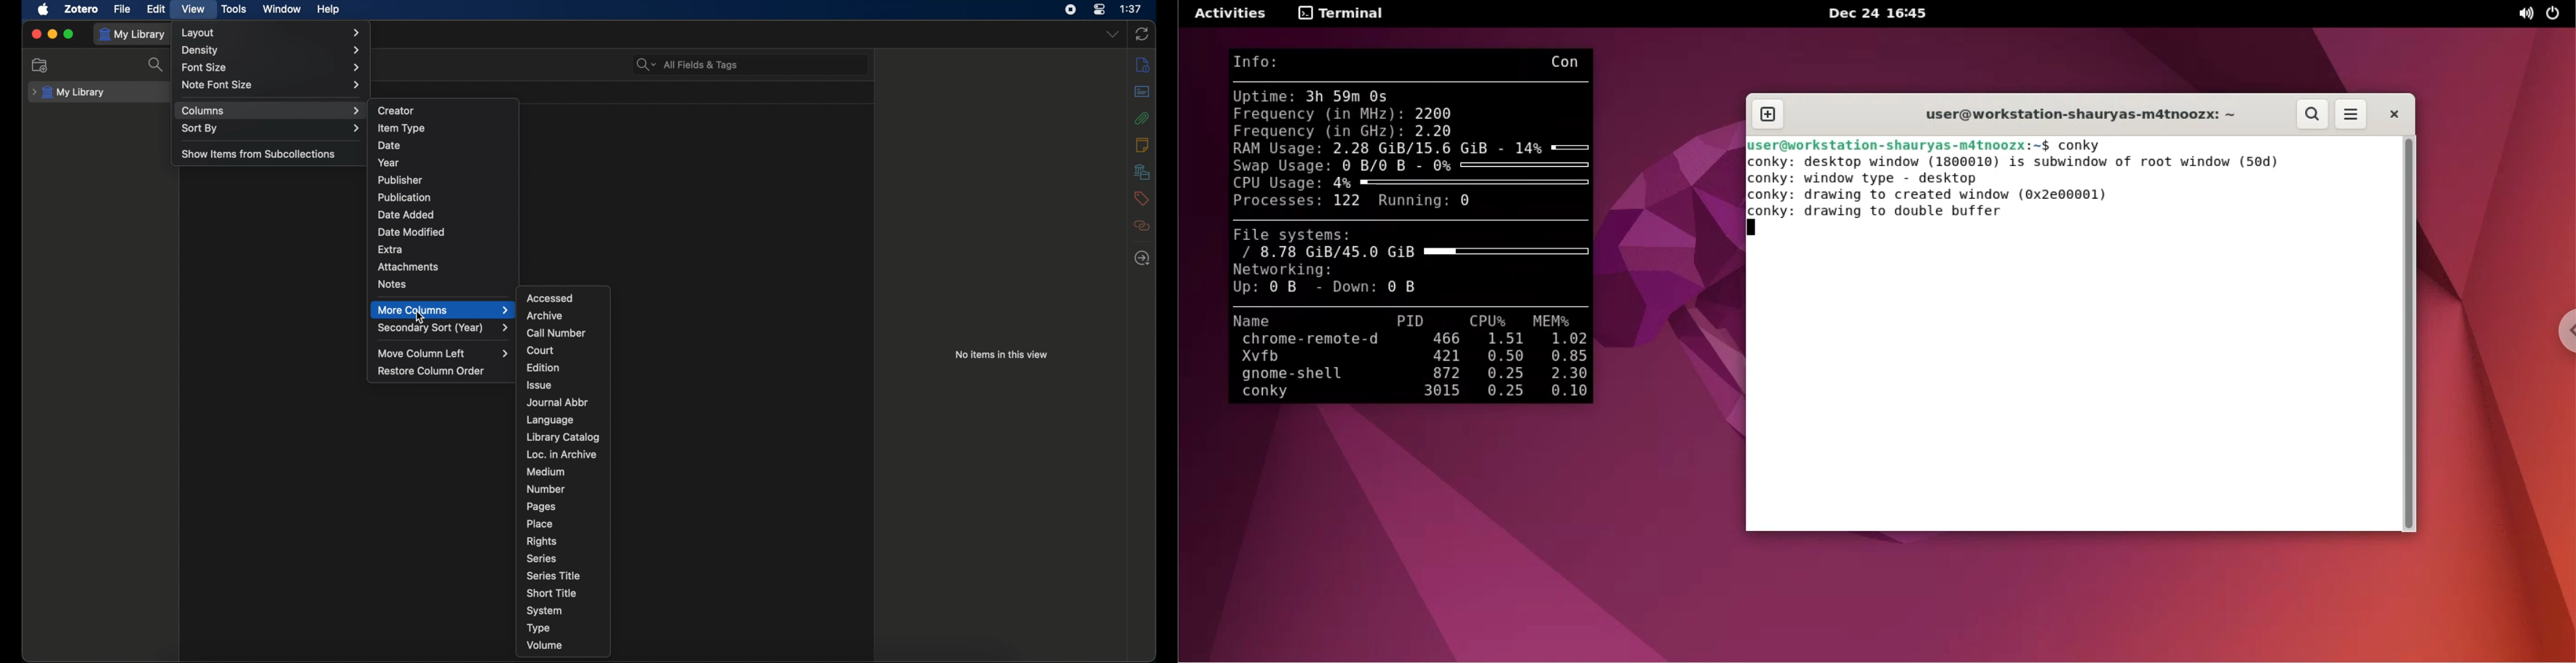 The width and height of the screenshot is (2576, 672). Describe the element at coordinates (82, 9) in the screenshot. I see `zotero` at that location.